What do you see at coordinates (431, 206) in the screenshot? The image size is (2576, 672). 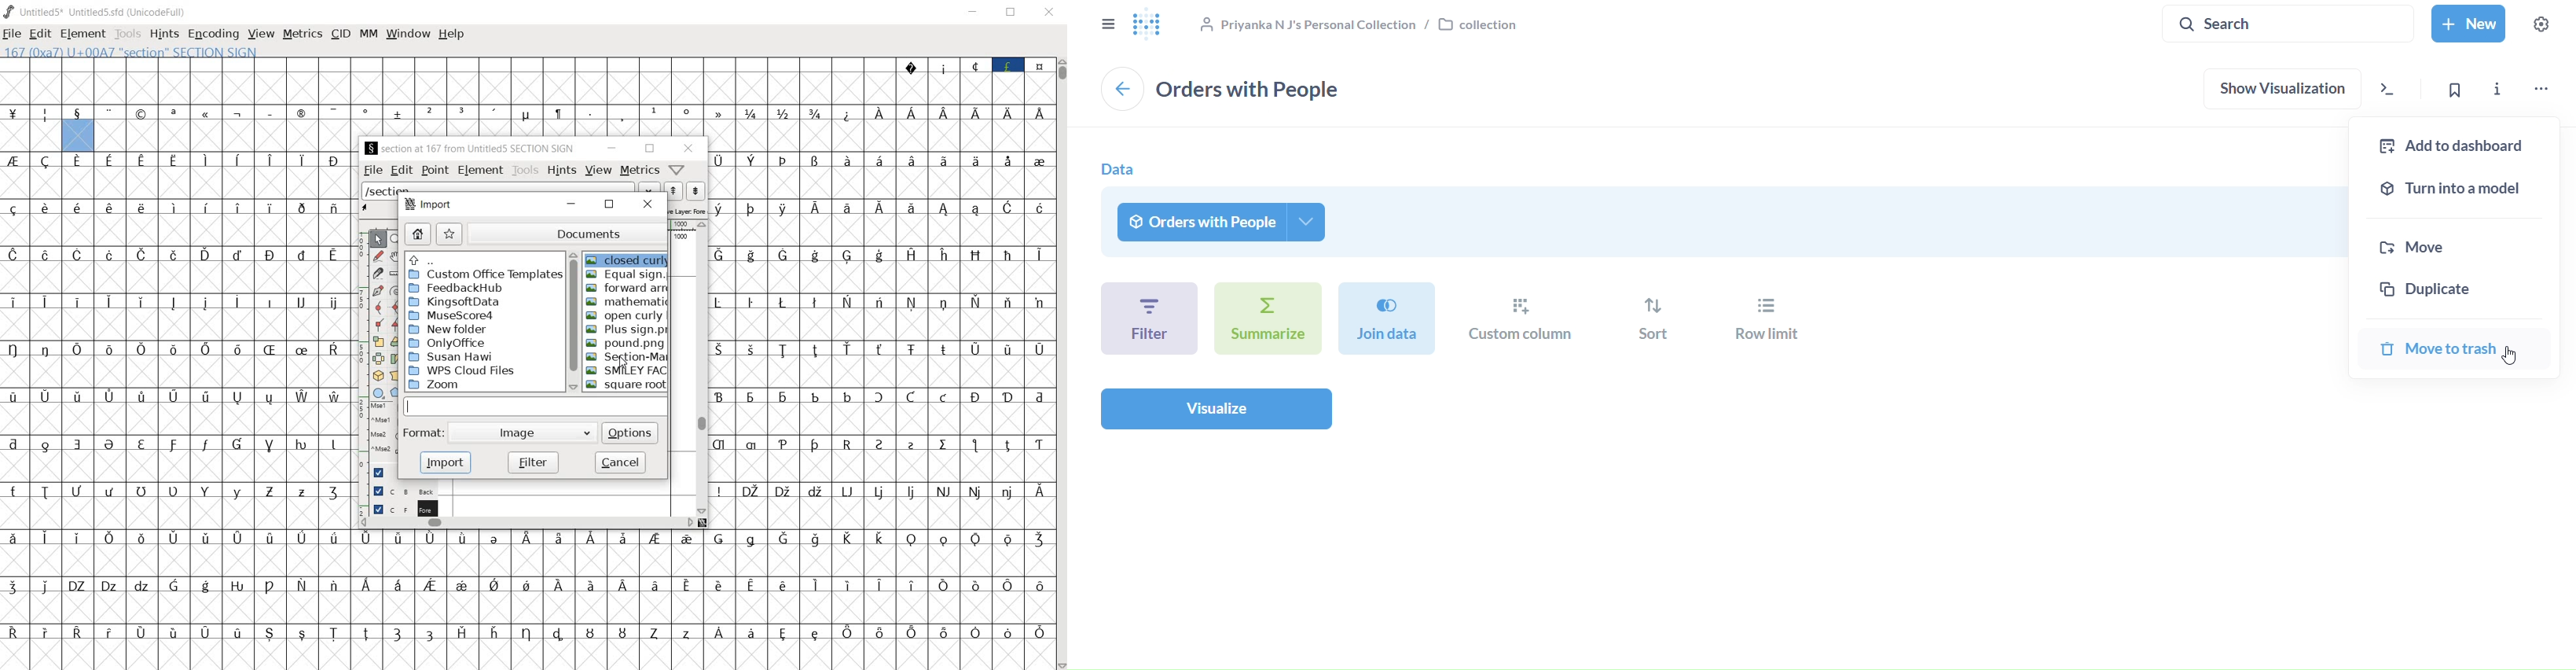 I see `import` at bounding box center [431, 206].